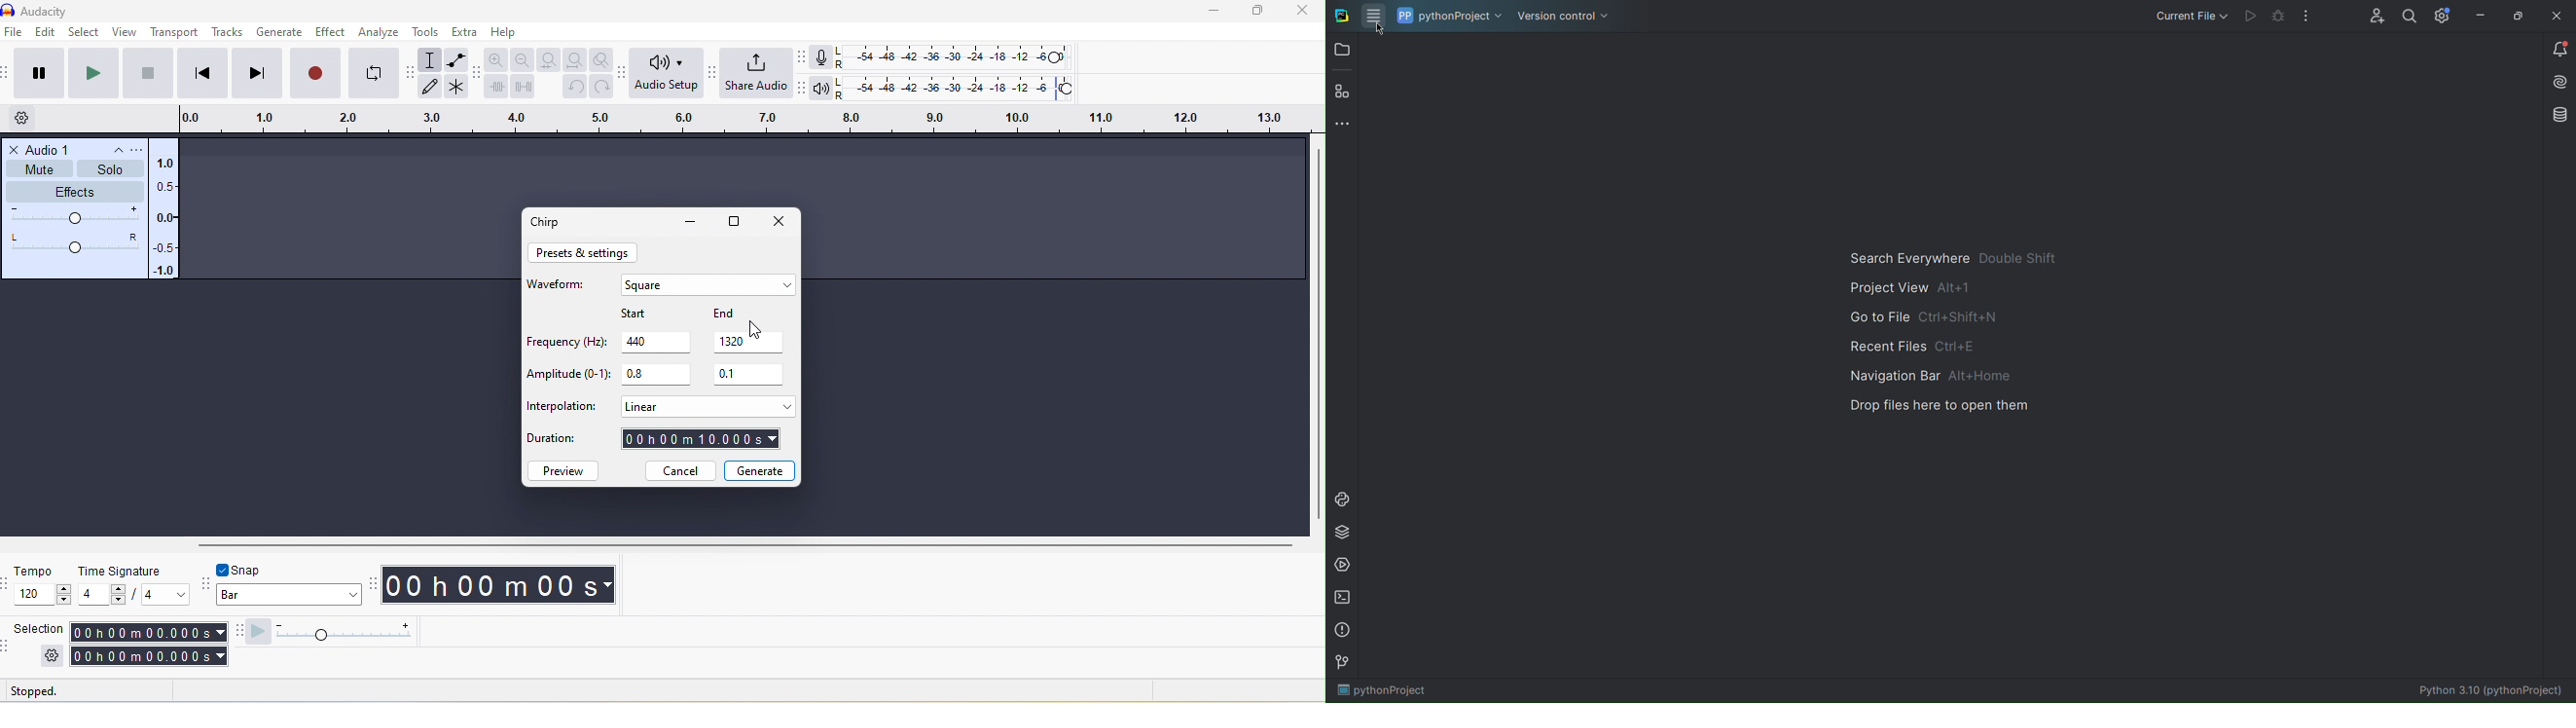  What do you see at coordinates (952, 56) in the screenshot?
I see `recording level` at bounding box center [952, 56].